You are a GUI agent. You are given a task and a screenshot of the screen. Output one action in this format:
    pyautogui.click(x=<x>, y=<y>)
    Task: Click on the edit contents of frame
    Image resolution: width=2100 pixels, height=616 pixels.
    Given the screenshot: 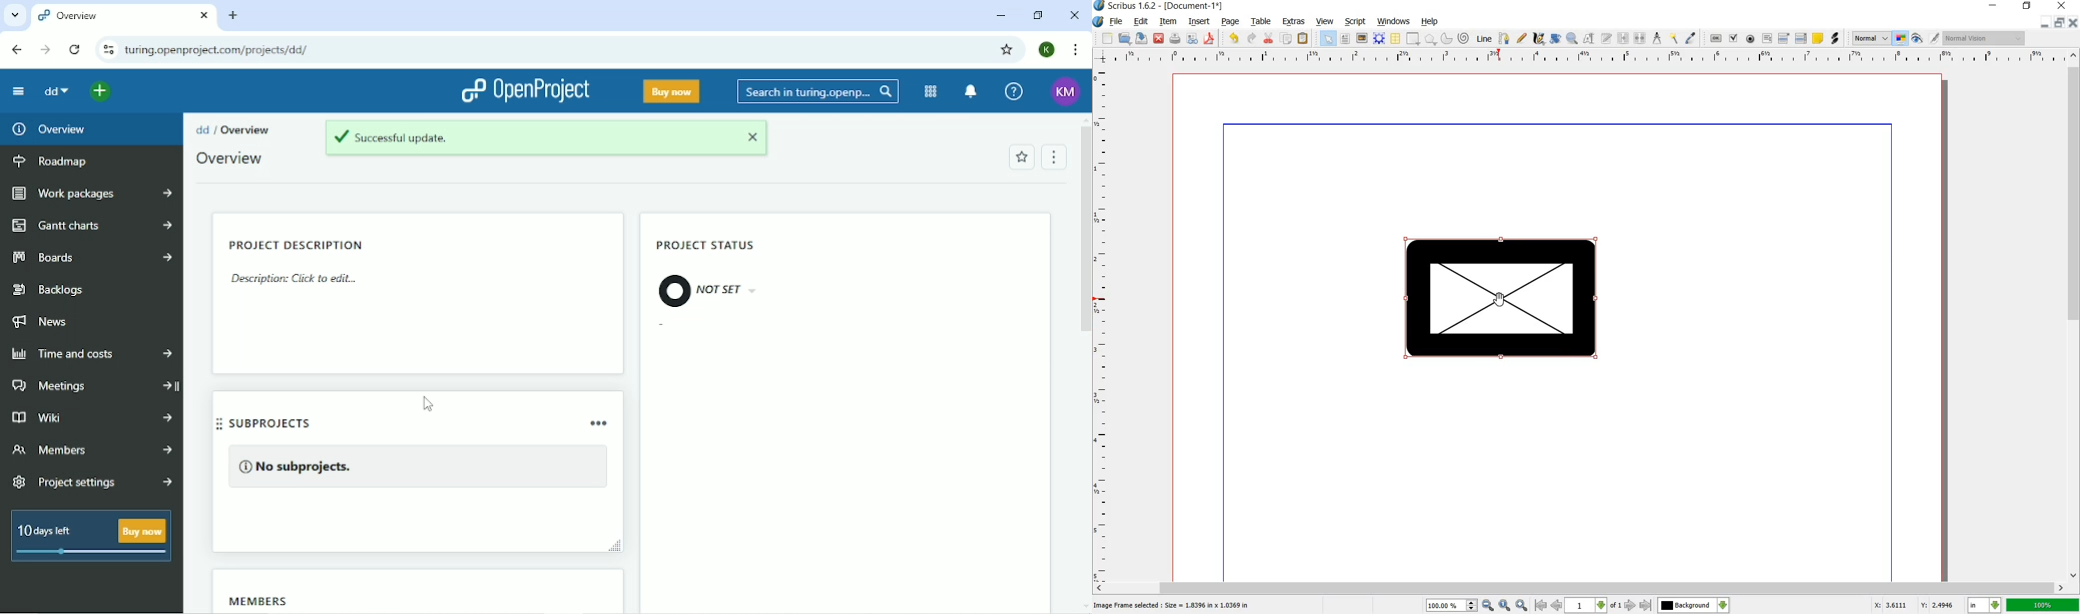 What is the action you would take?
    pyautogui.click(x=1588, y=39)
    